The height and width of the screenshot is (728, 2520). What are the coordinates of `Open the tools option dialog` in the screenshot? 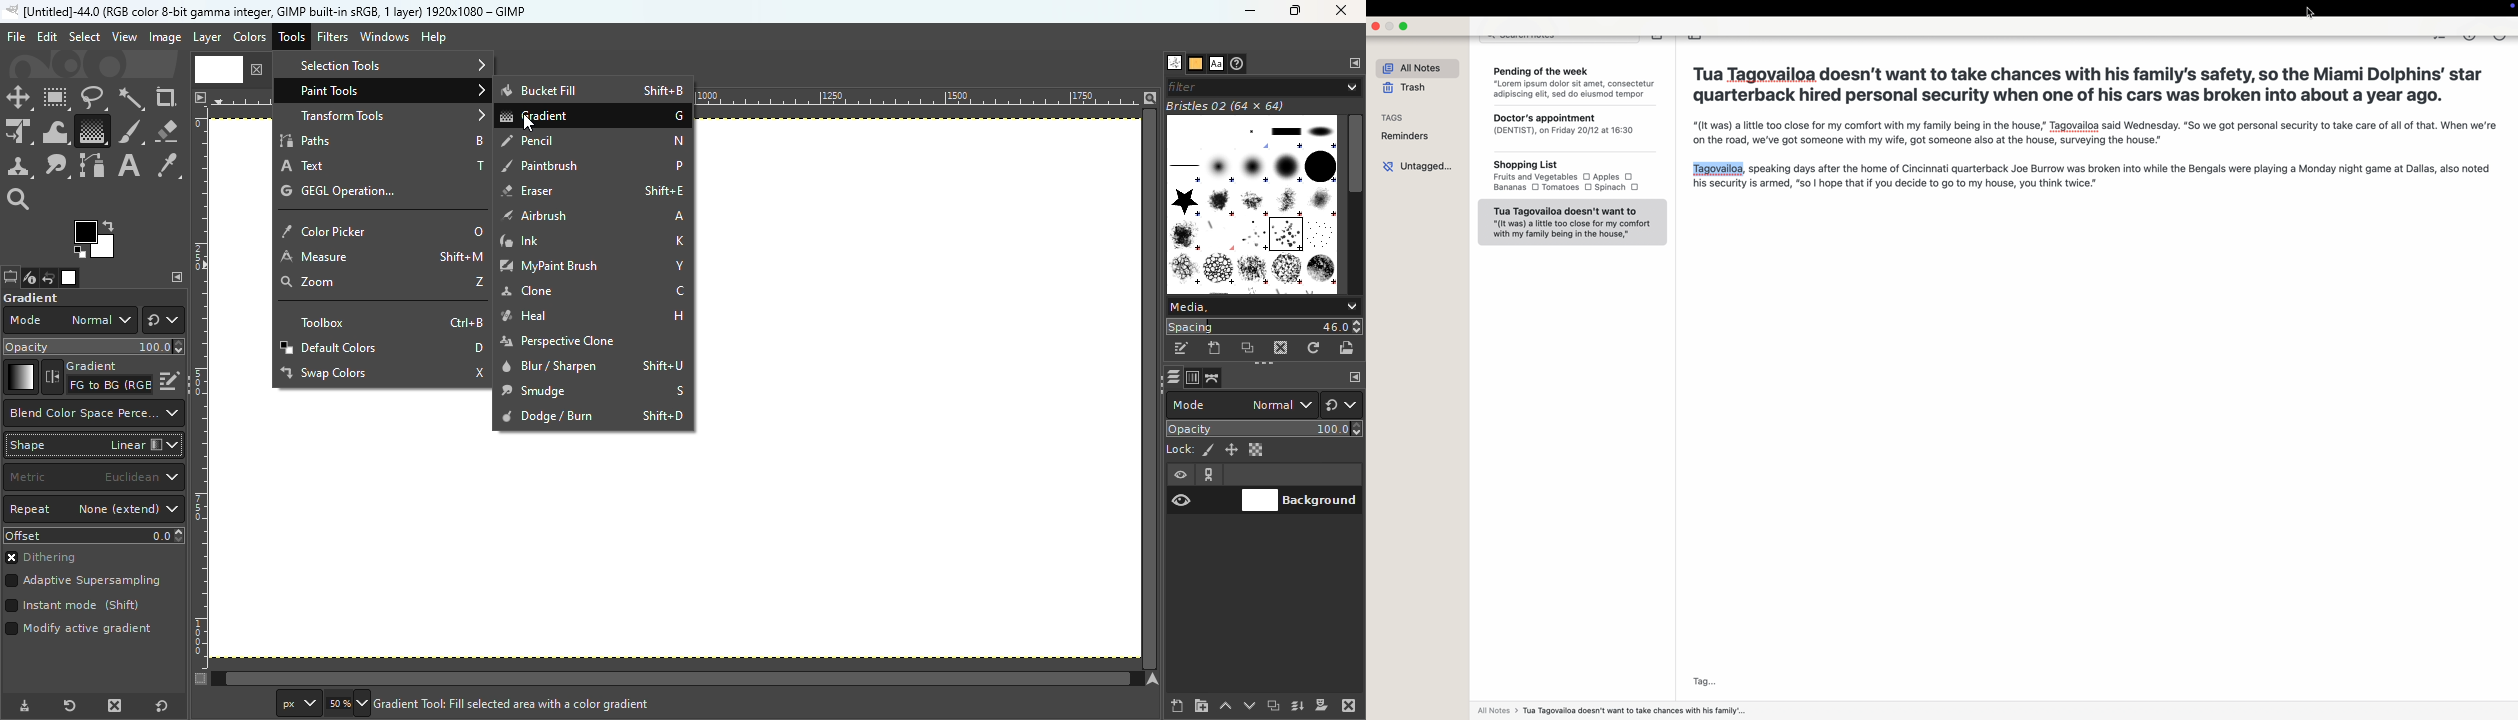 It's located at (9, 279).